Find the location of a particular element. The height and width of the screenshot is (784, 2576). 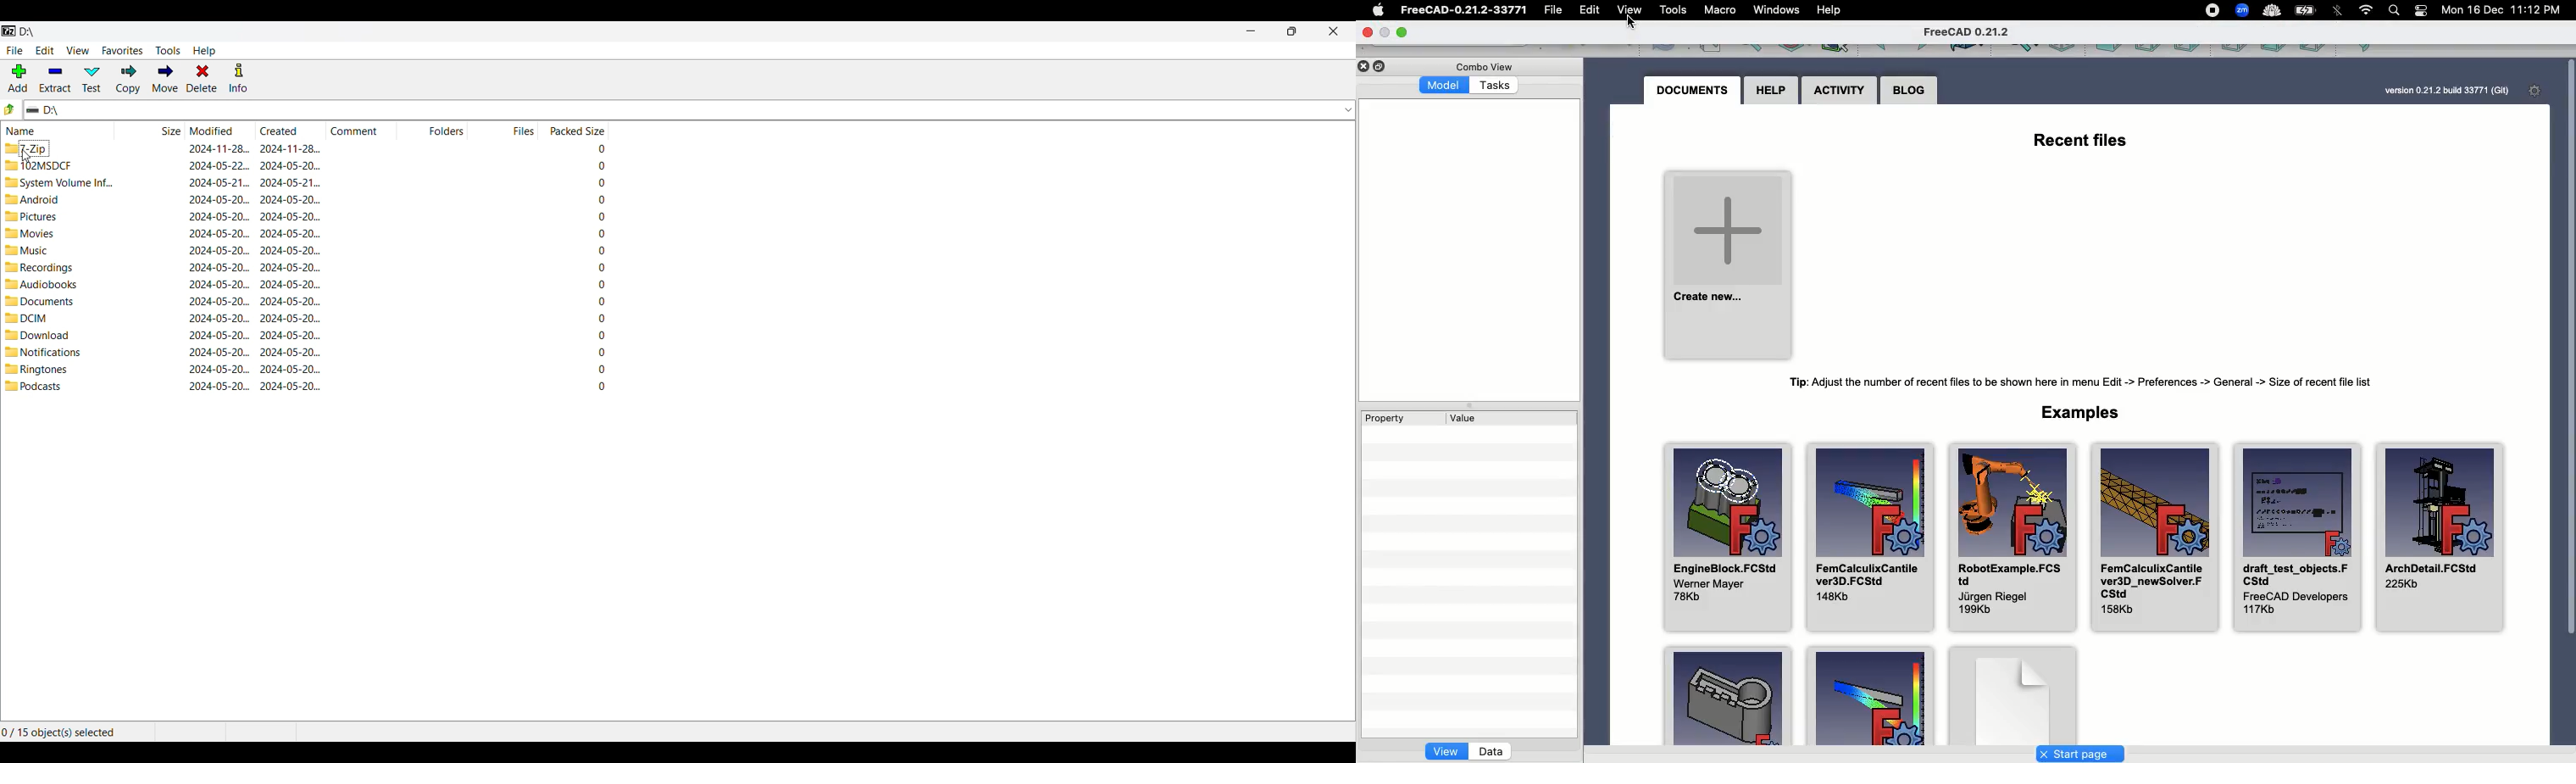

Examples is located at coordinates (1867, 698).